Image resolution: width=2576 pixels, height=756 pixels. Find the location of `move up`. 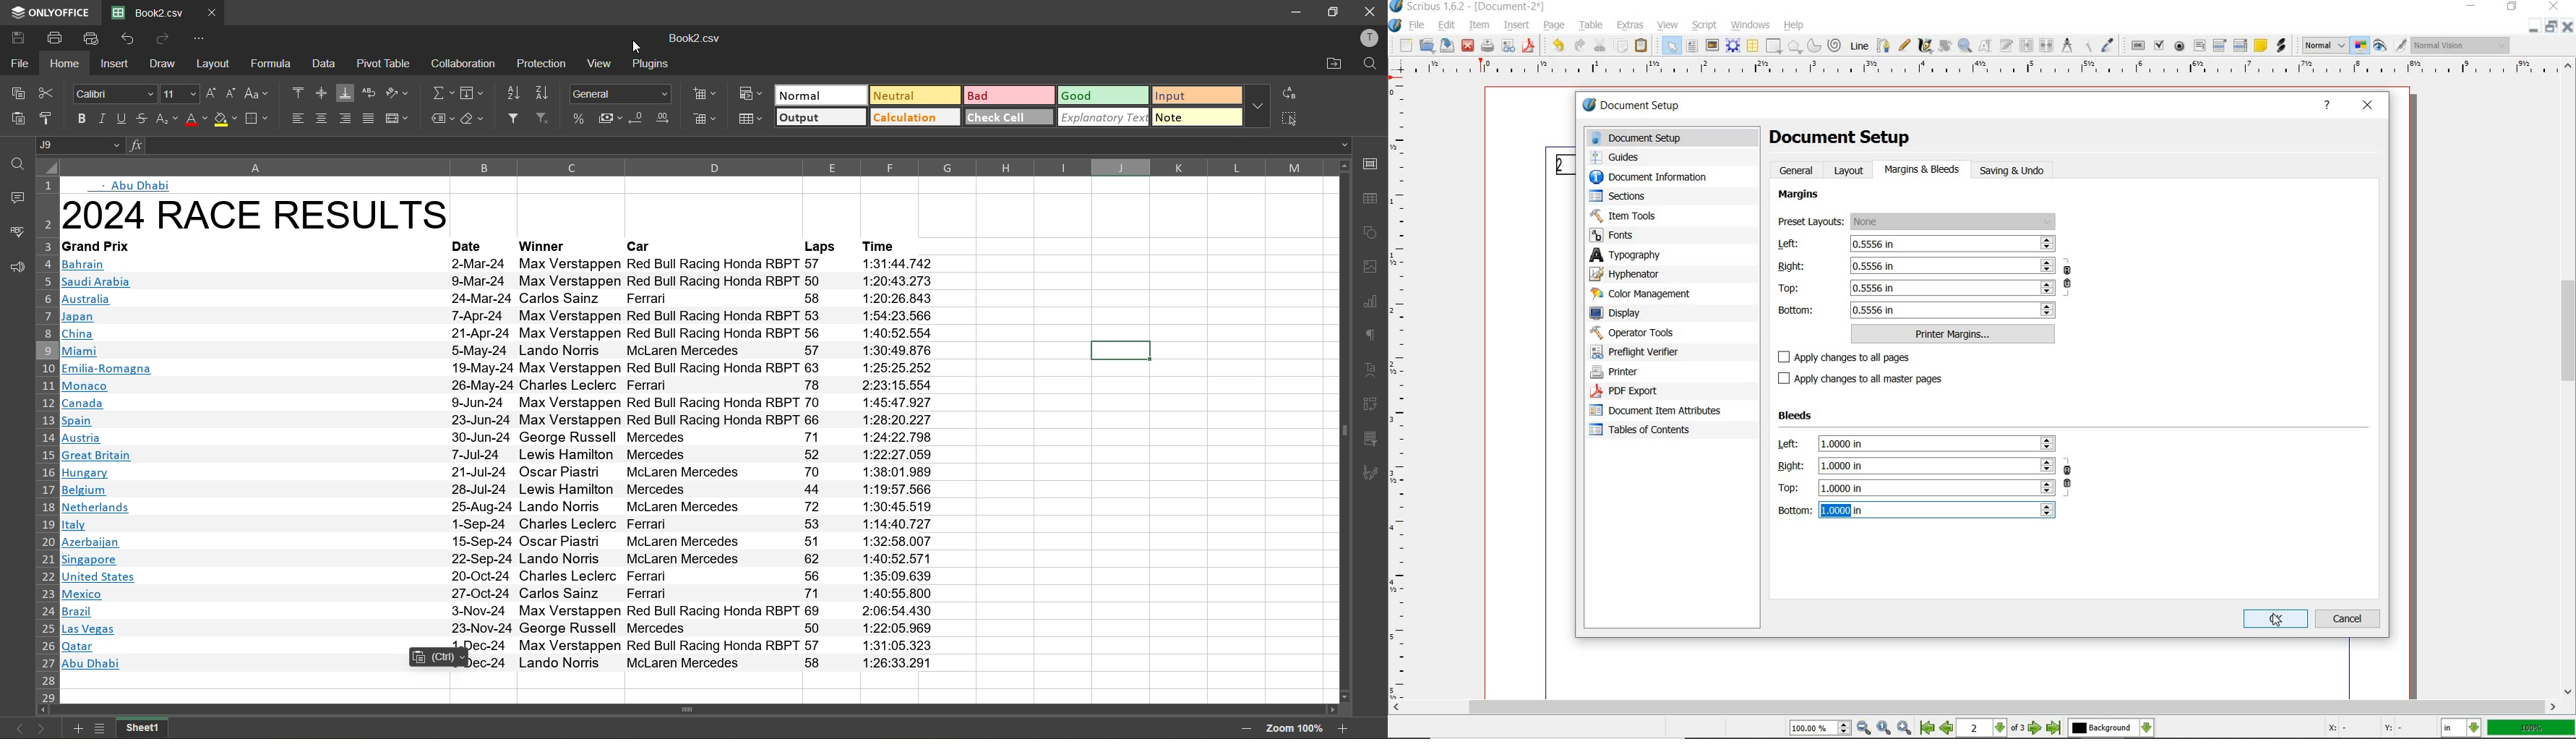

move up is located at coordinates (1343, 166).